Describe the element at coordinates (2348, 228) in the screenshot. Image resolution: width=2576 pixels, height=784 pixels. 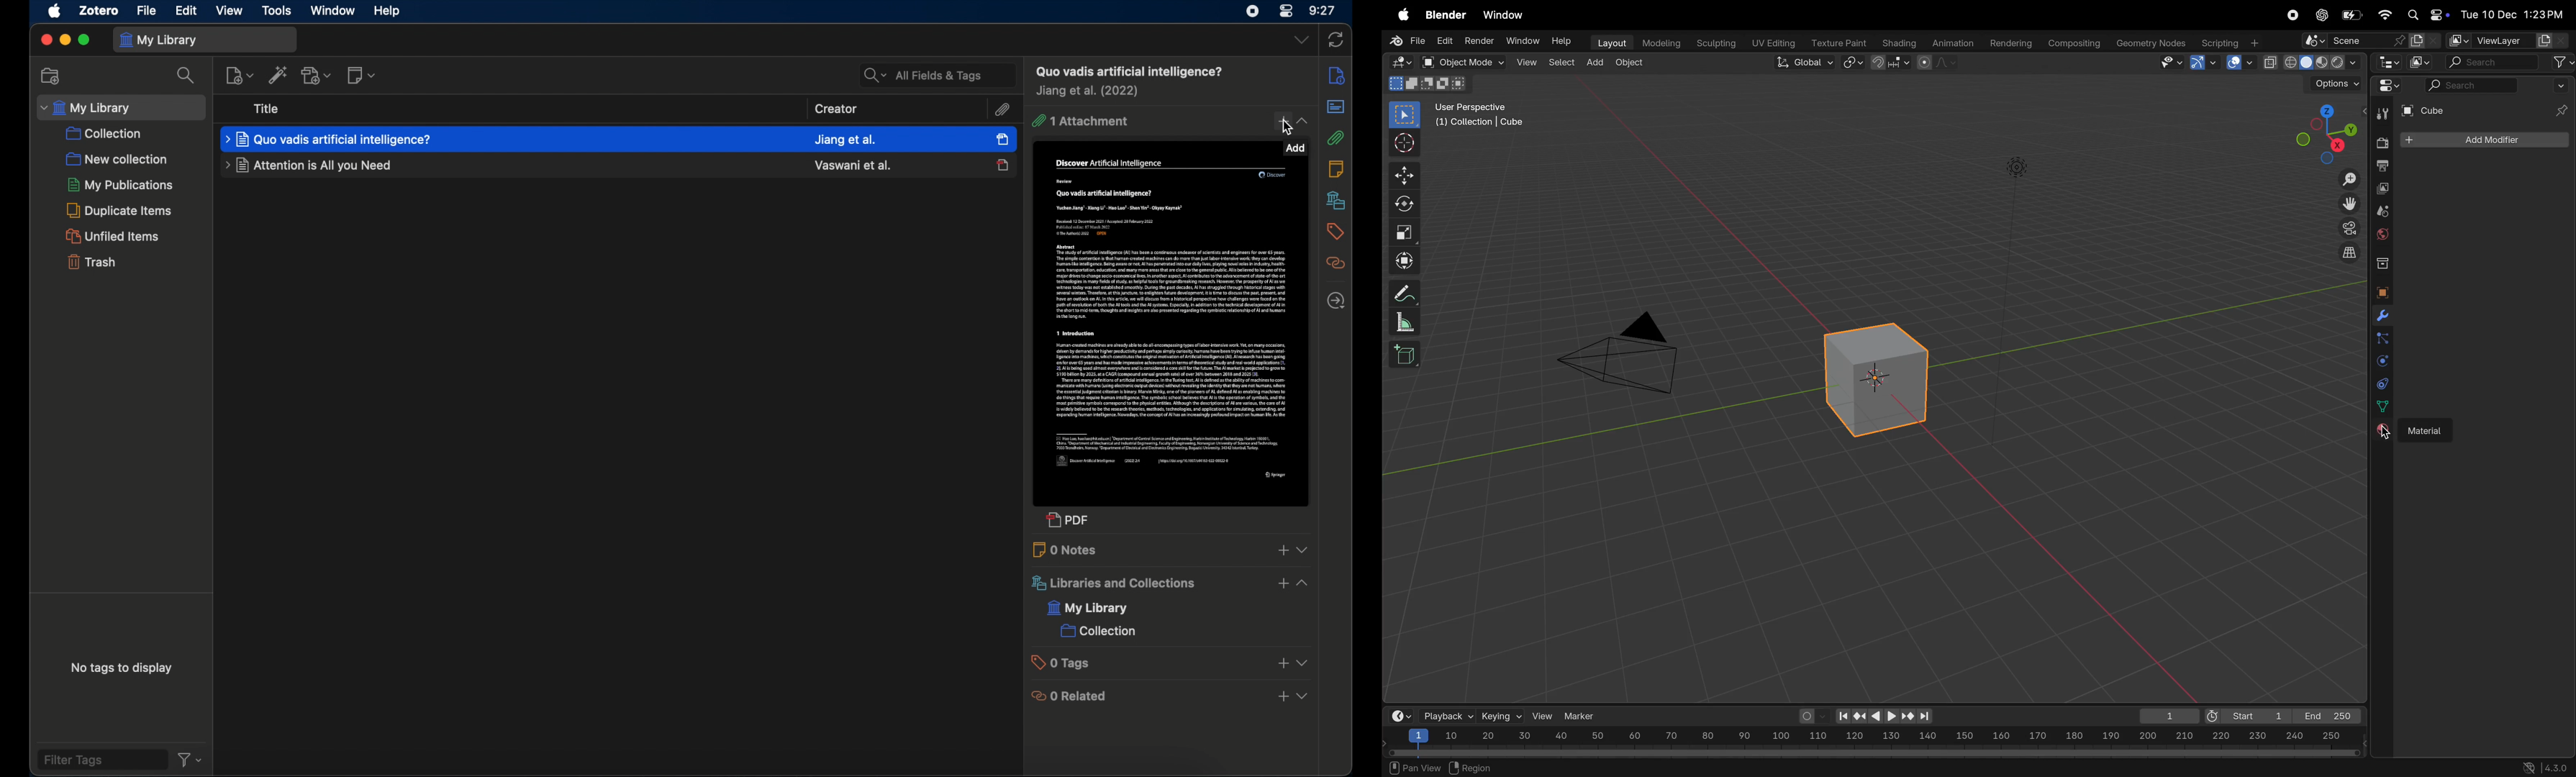
I see `camera` at that location.